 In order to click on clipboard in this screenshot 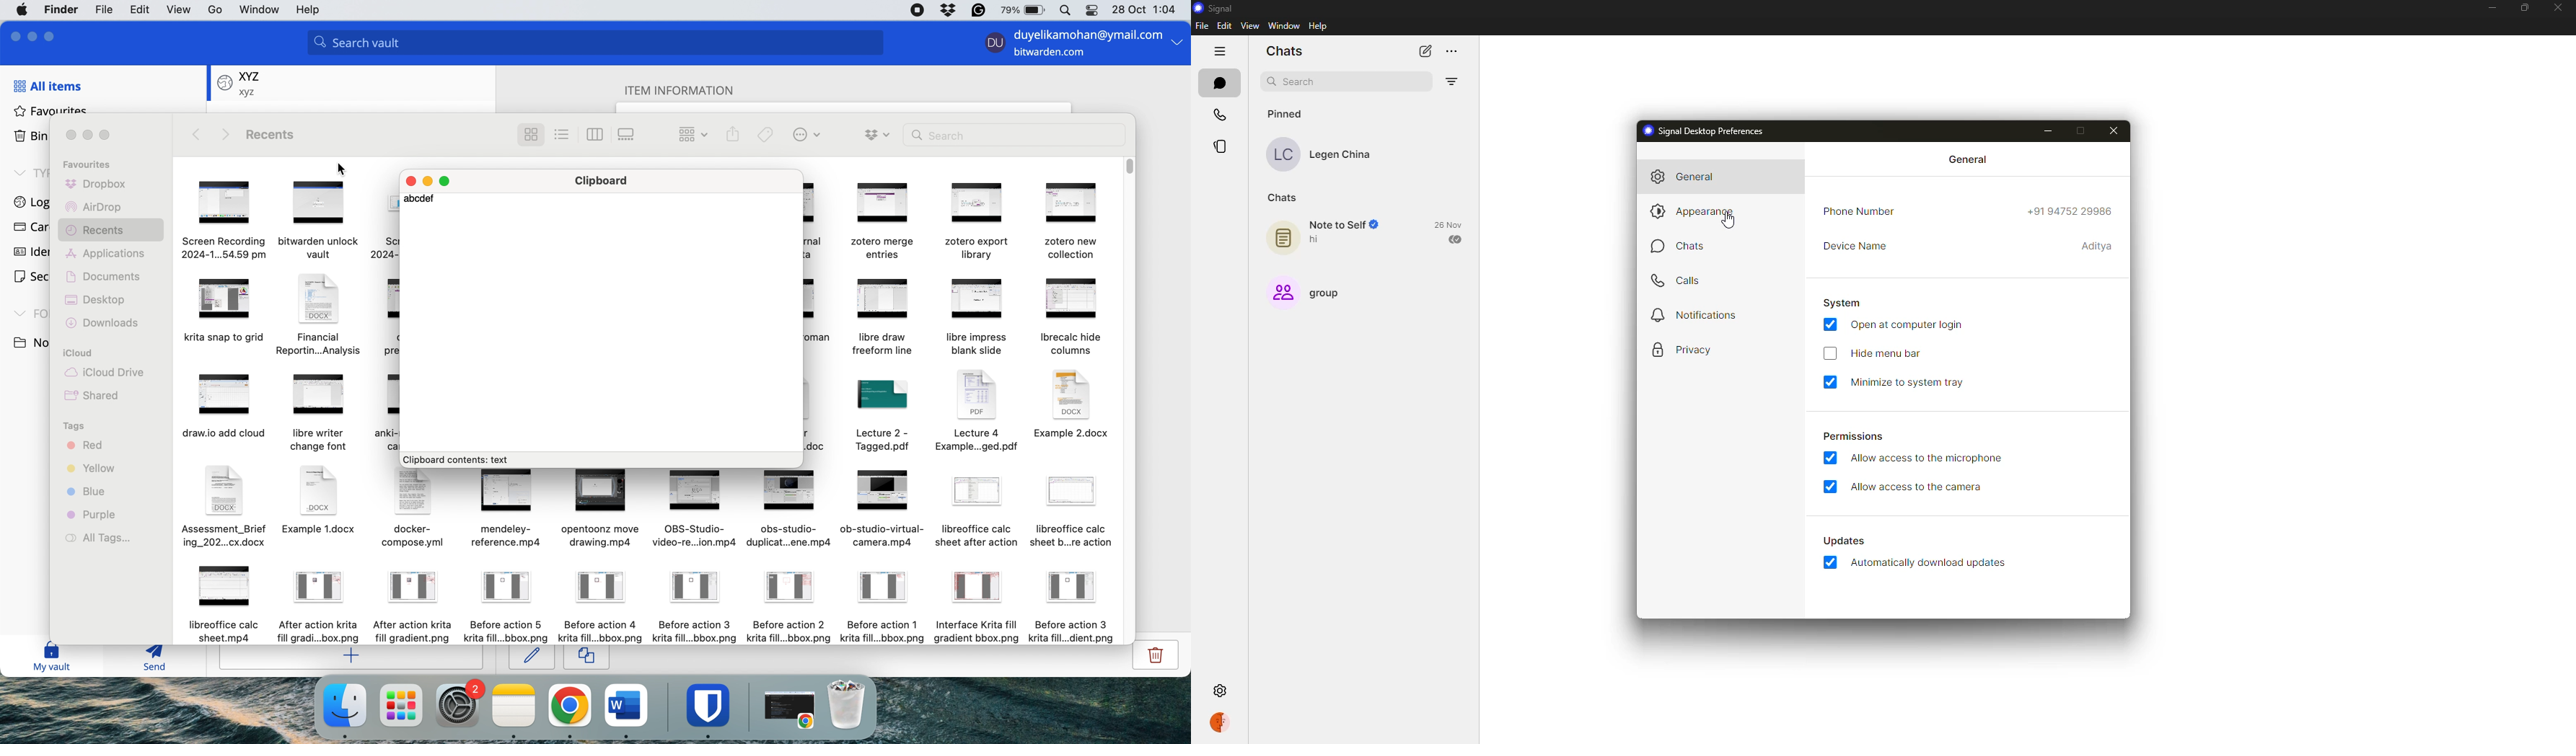, I will do `click(606, 182)`.